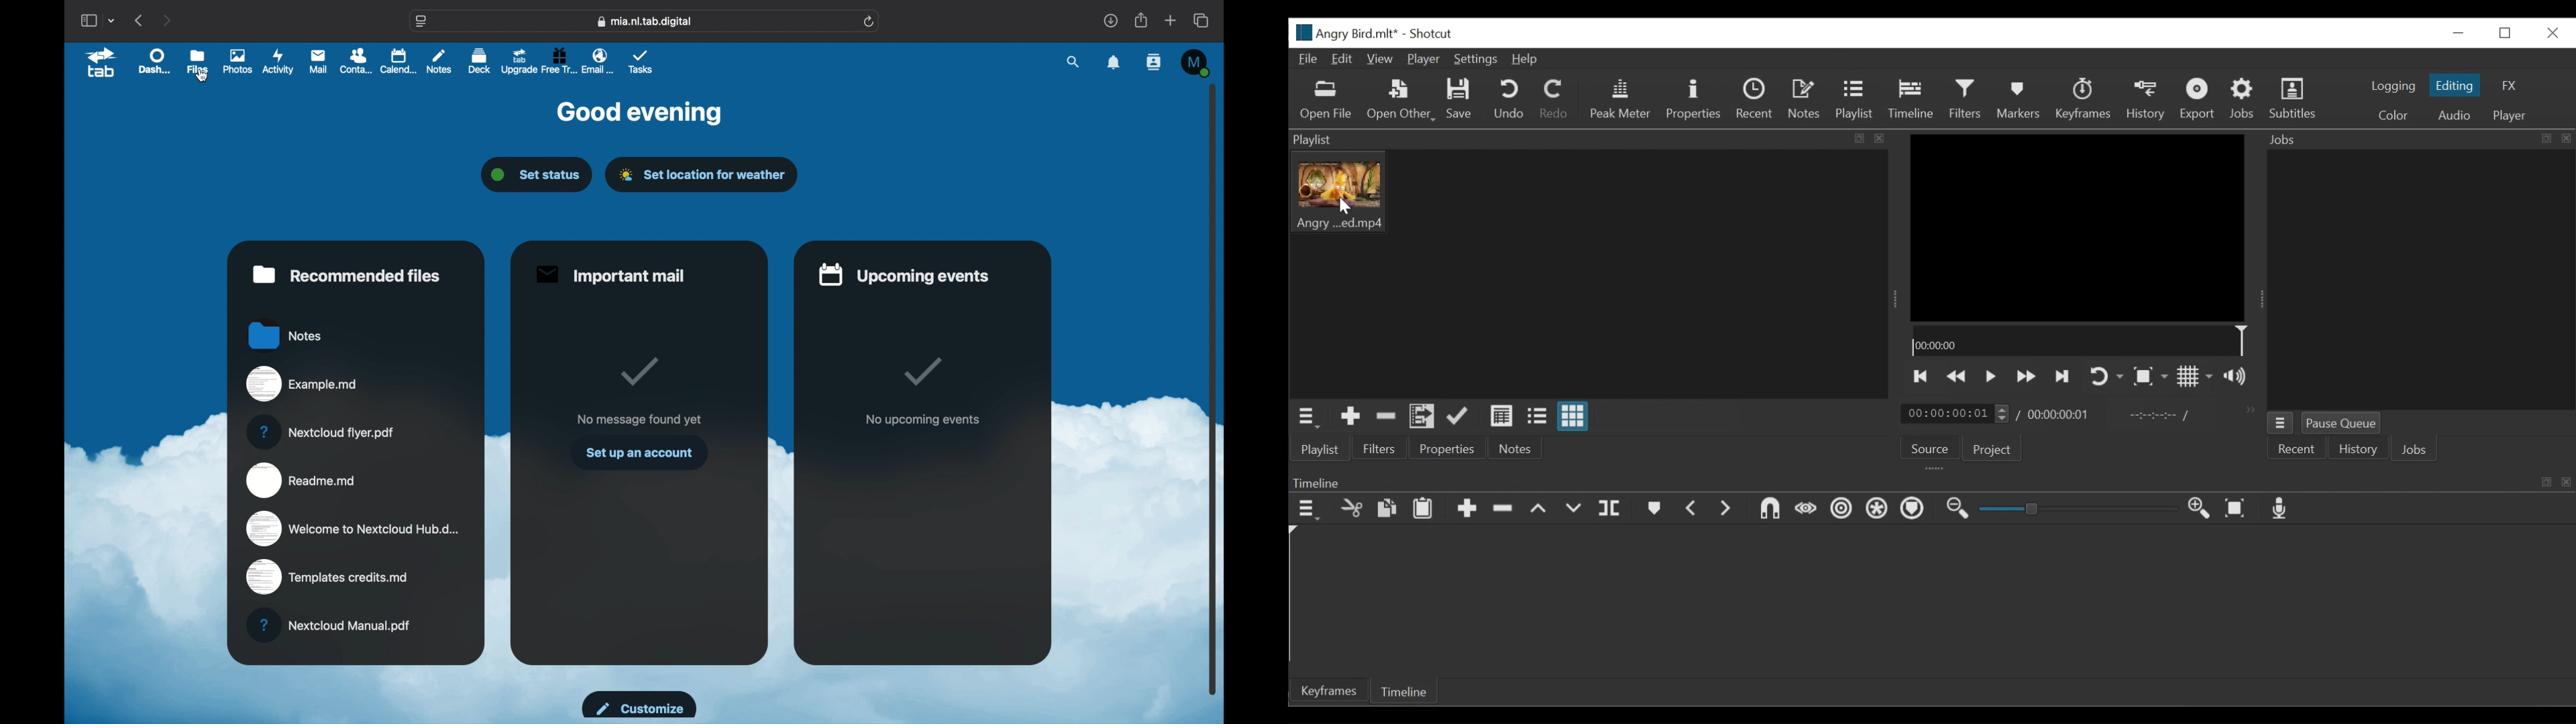 The width and height of the screenshot is (2576, 728). What do you see at coordinates (347, 274) in the screenshot?
I see `recommended files` at bounding box center [347, 274].